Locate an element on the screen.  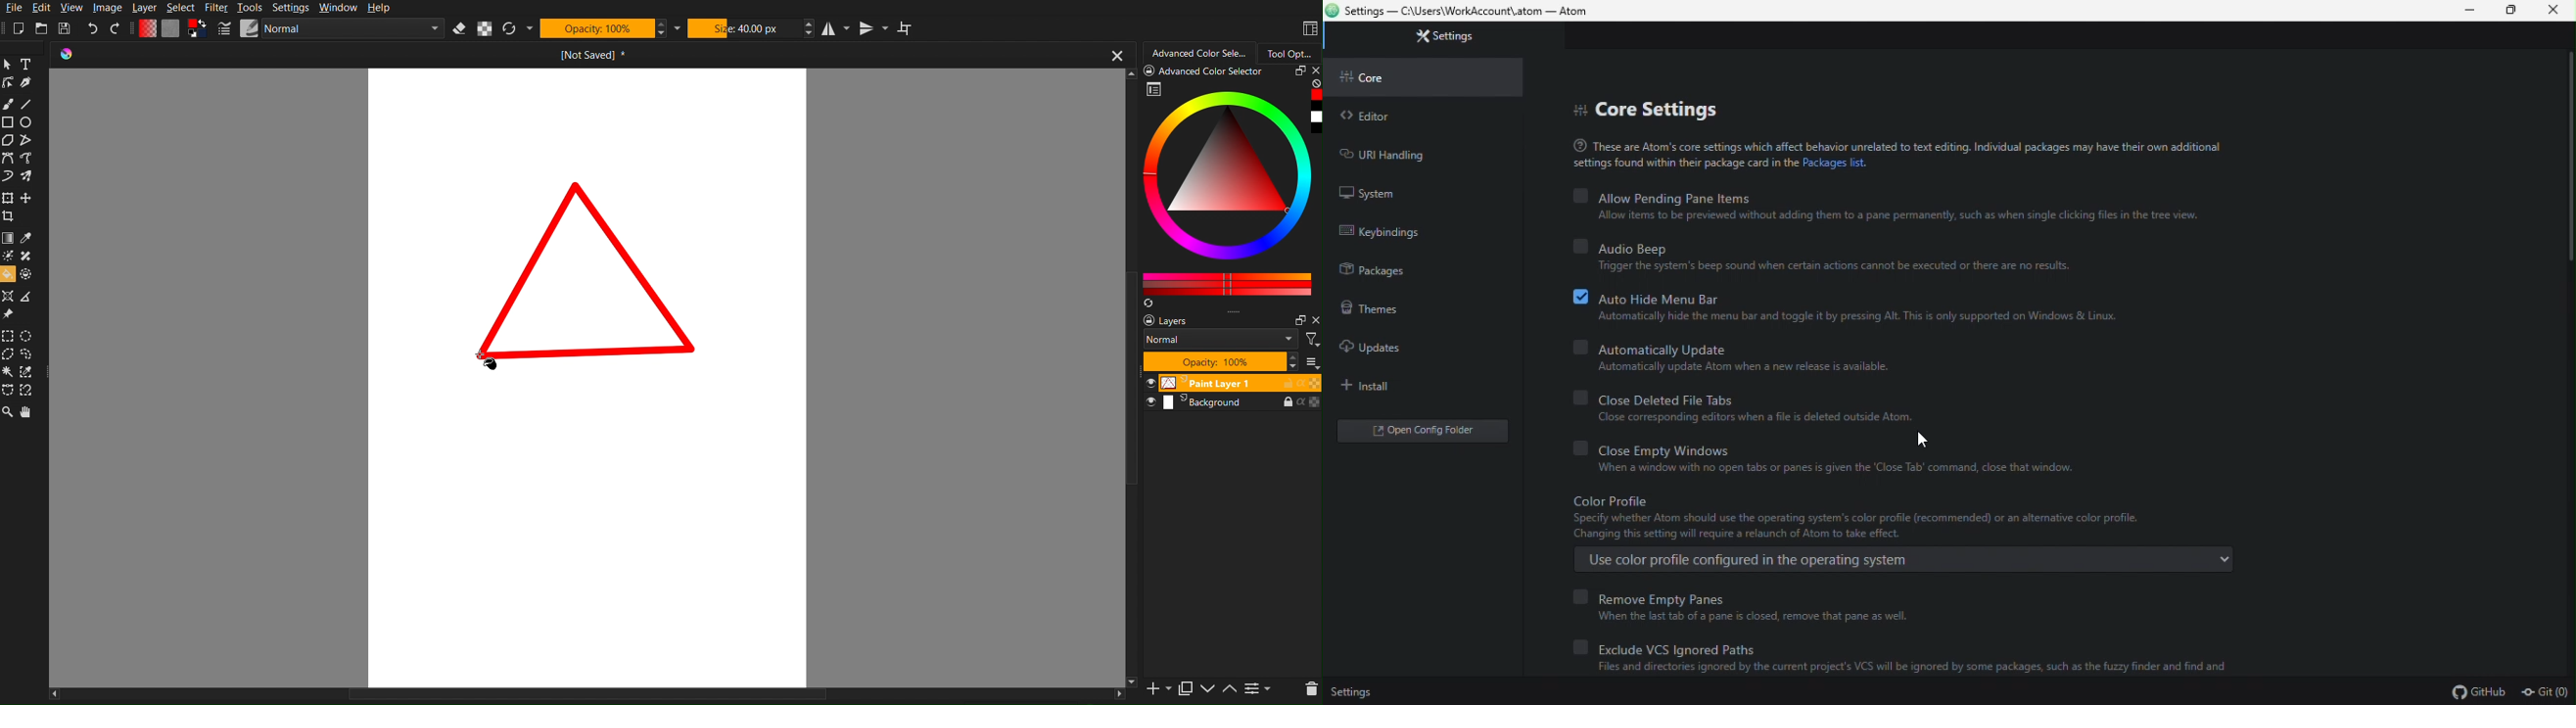
move layer down is located at coordinates (1208, 691).